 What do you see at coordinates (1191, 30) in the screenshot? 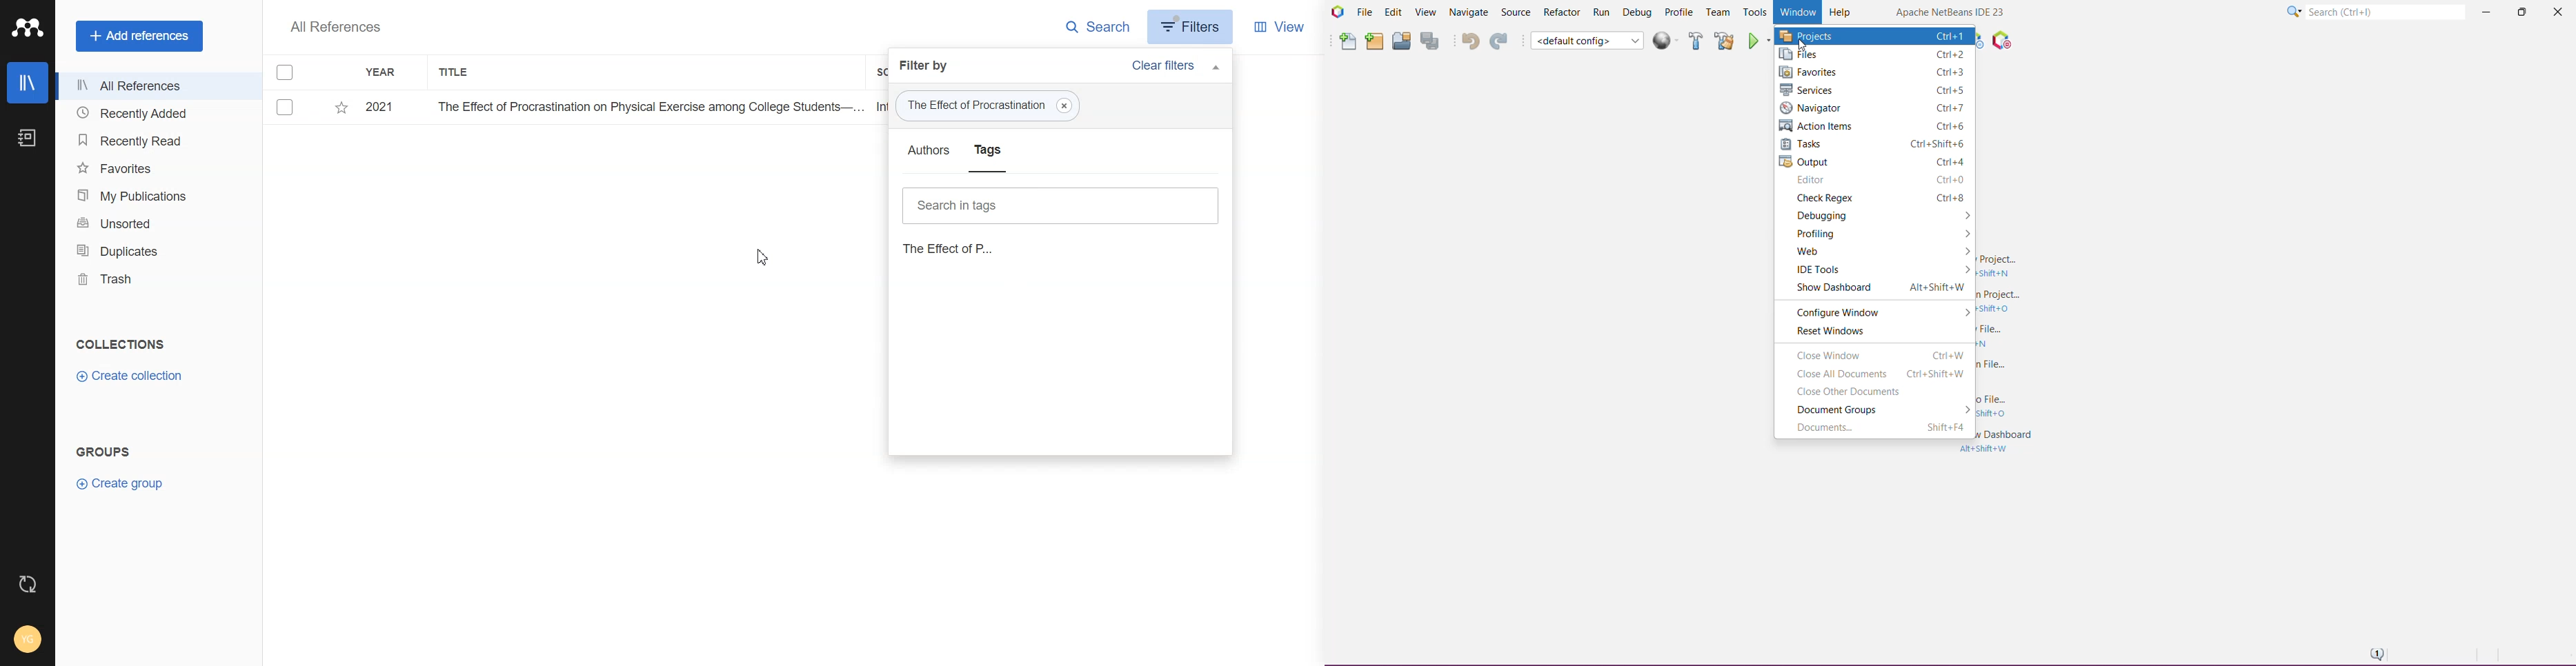
I see `Filters` at bounding box center [1191, 30].